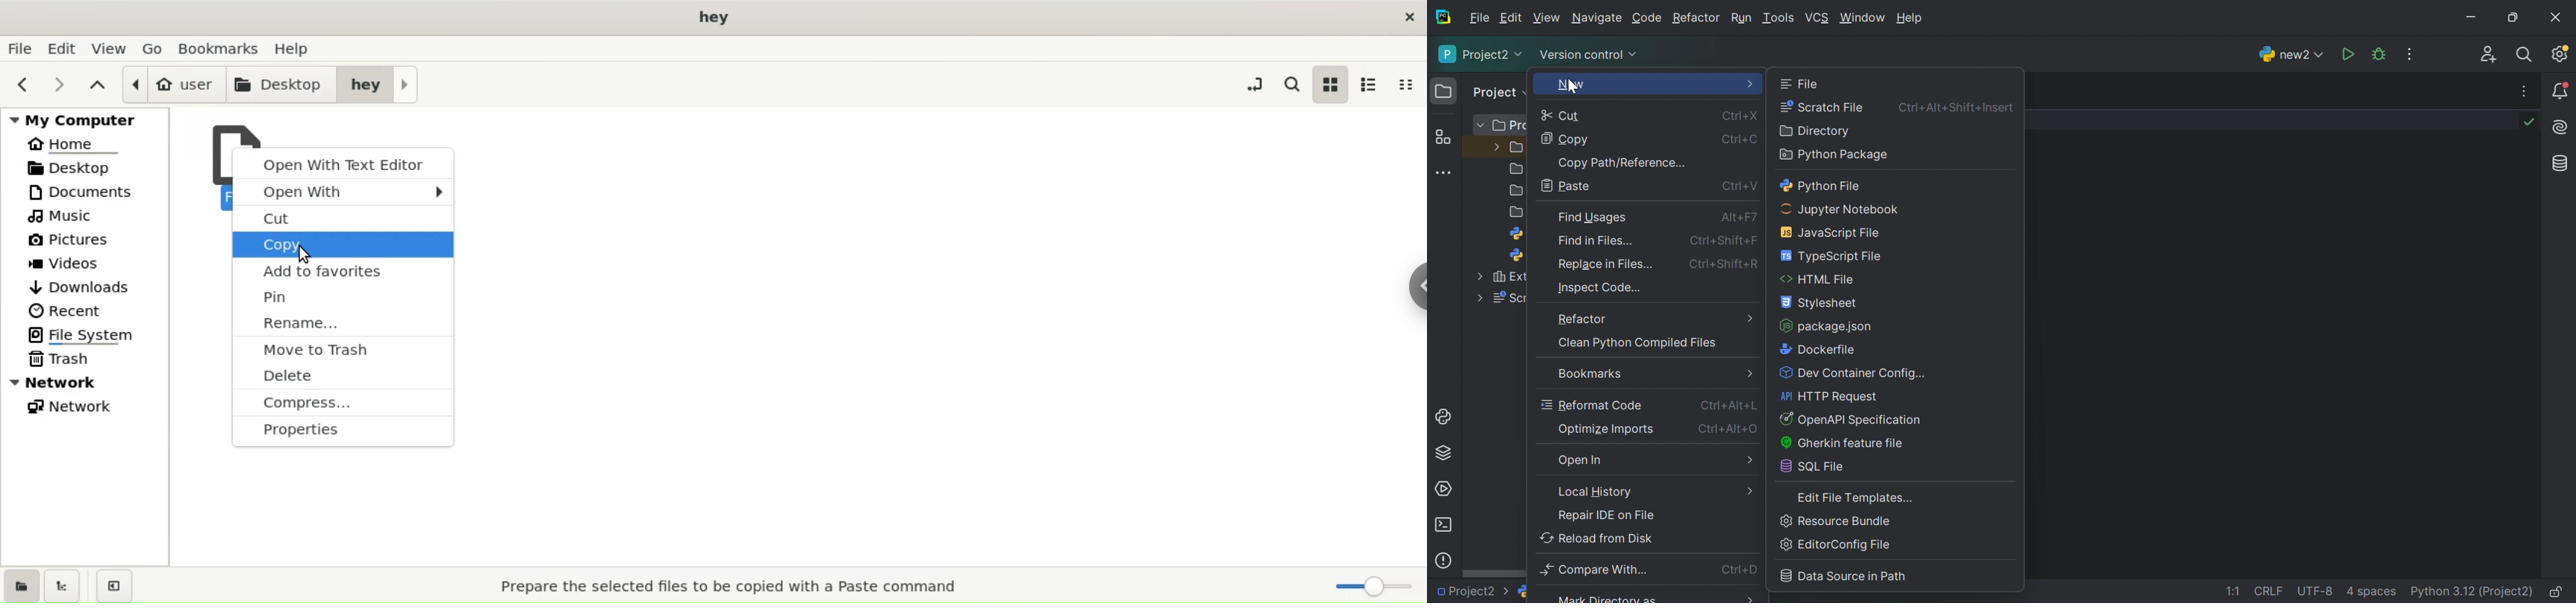 The image size is (2576, 616). What do you see at coordinates (1741, 571) in the screenshot?
I see `Ctrl+D` at bounding box center [1741, 571].